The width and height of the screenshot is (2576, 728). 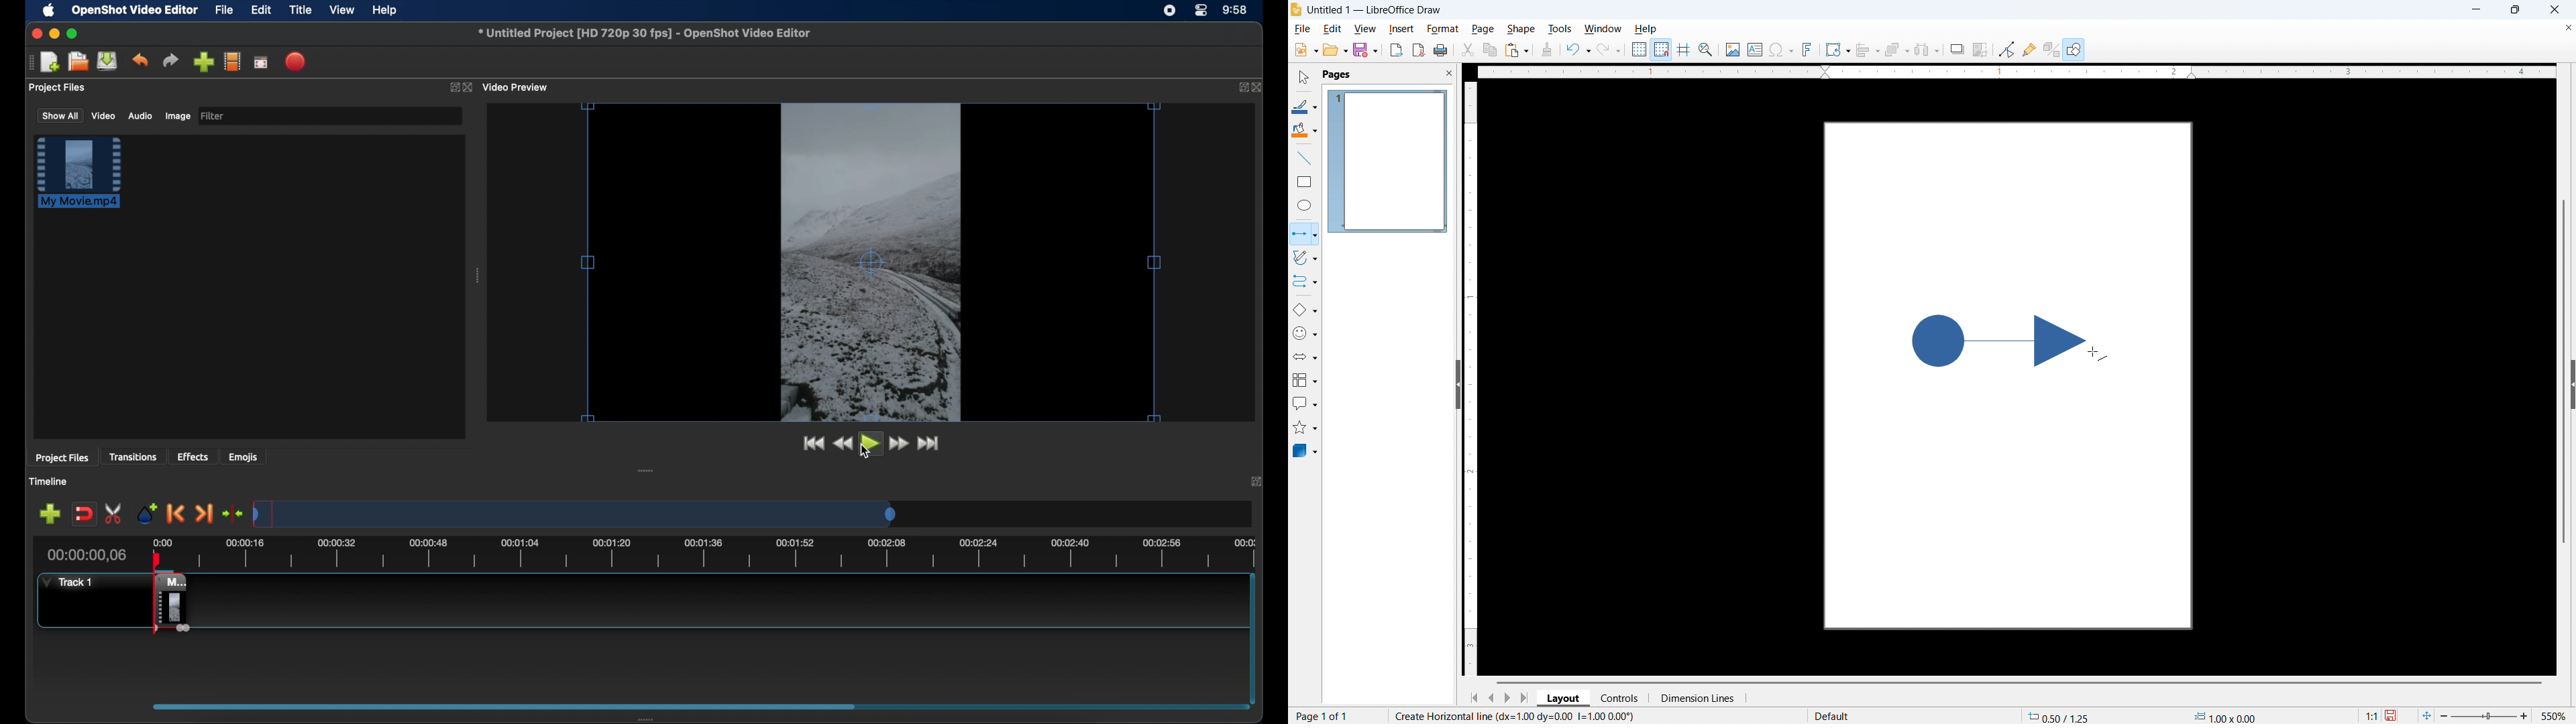 I want to click on Page display , so click(x=1389, y=162).